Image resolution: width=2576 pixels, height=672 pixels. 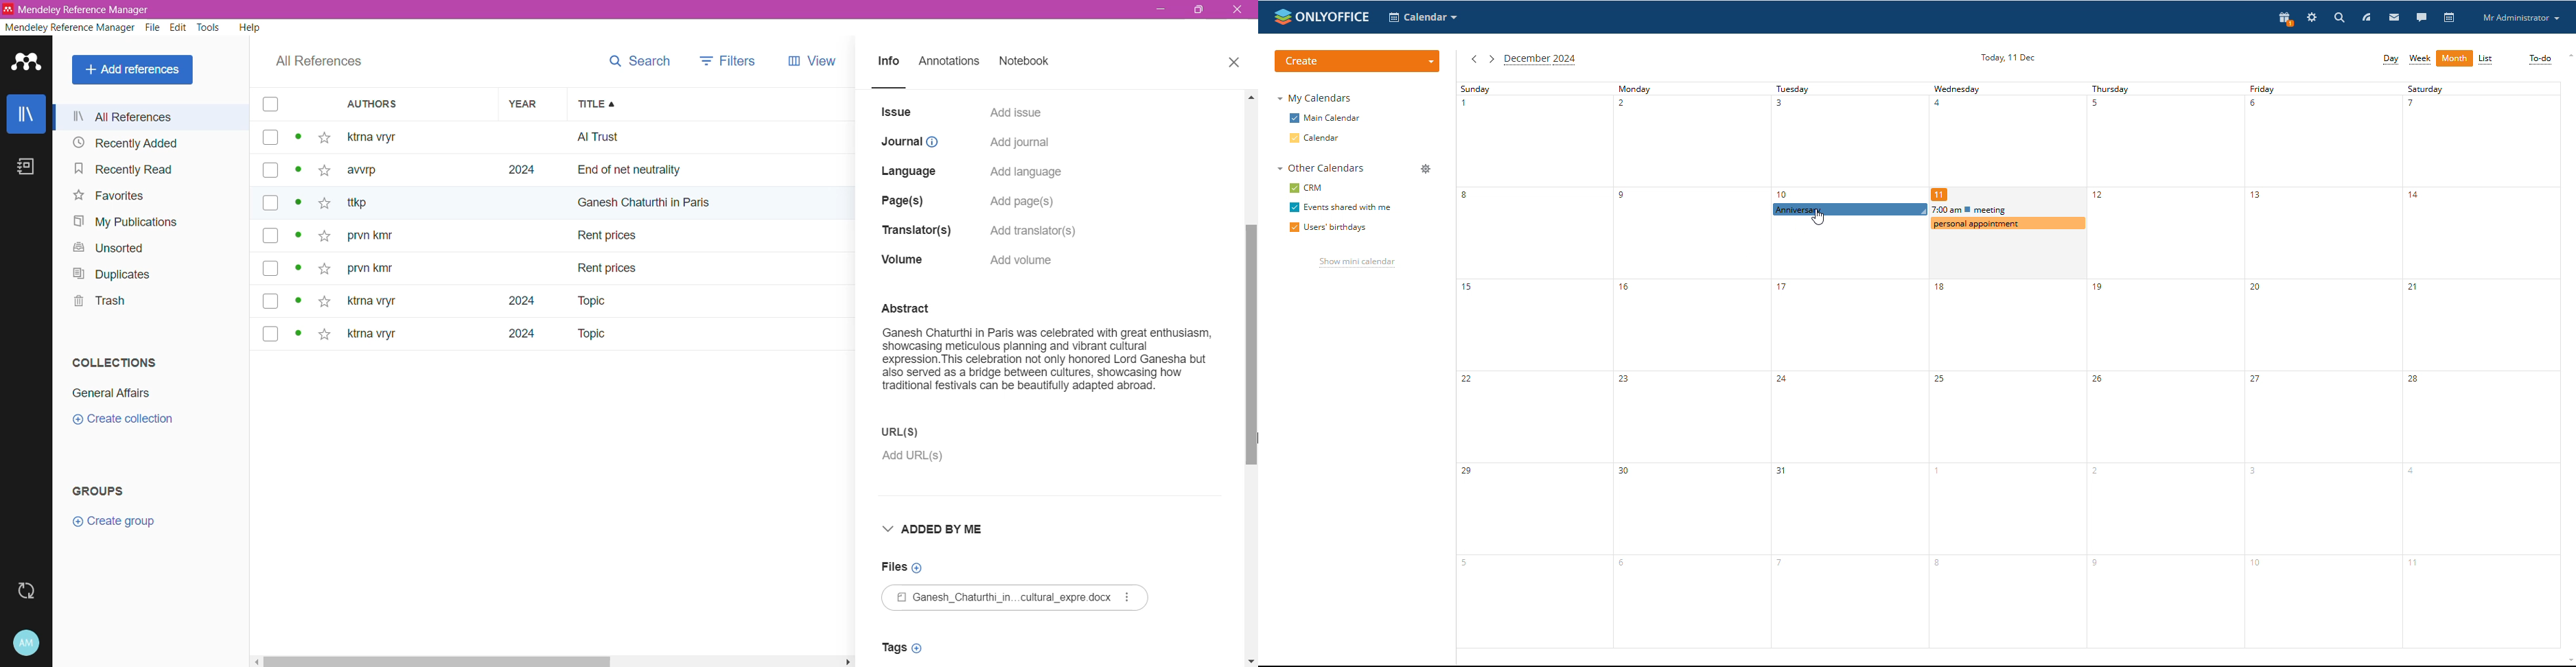 What do you see at coordinates (729, 58) in the screenshot?
I see `Filters` at bounding box center [729, 58].